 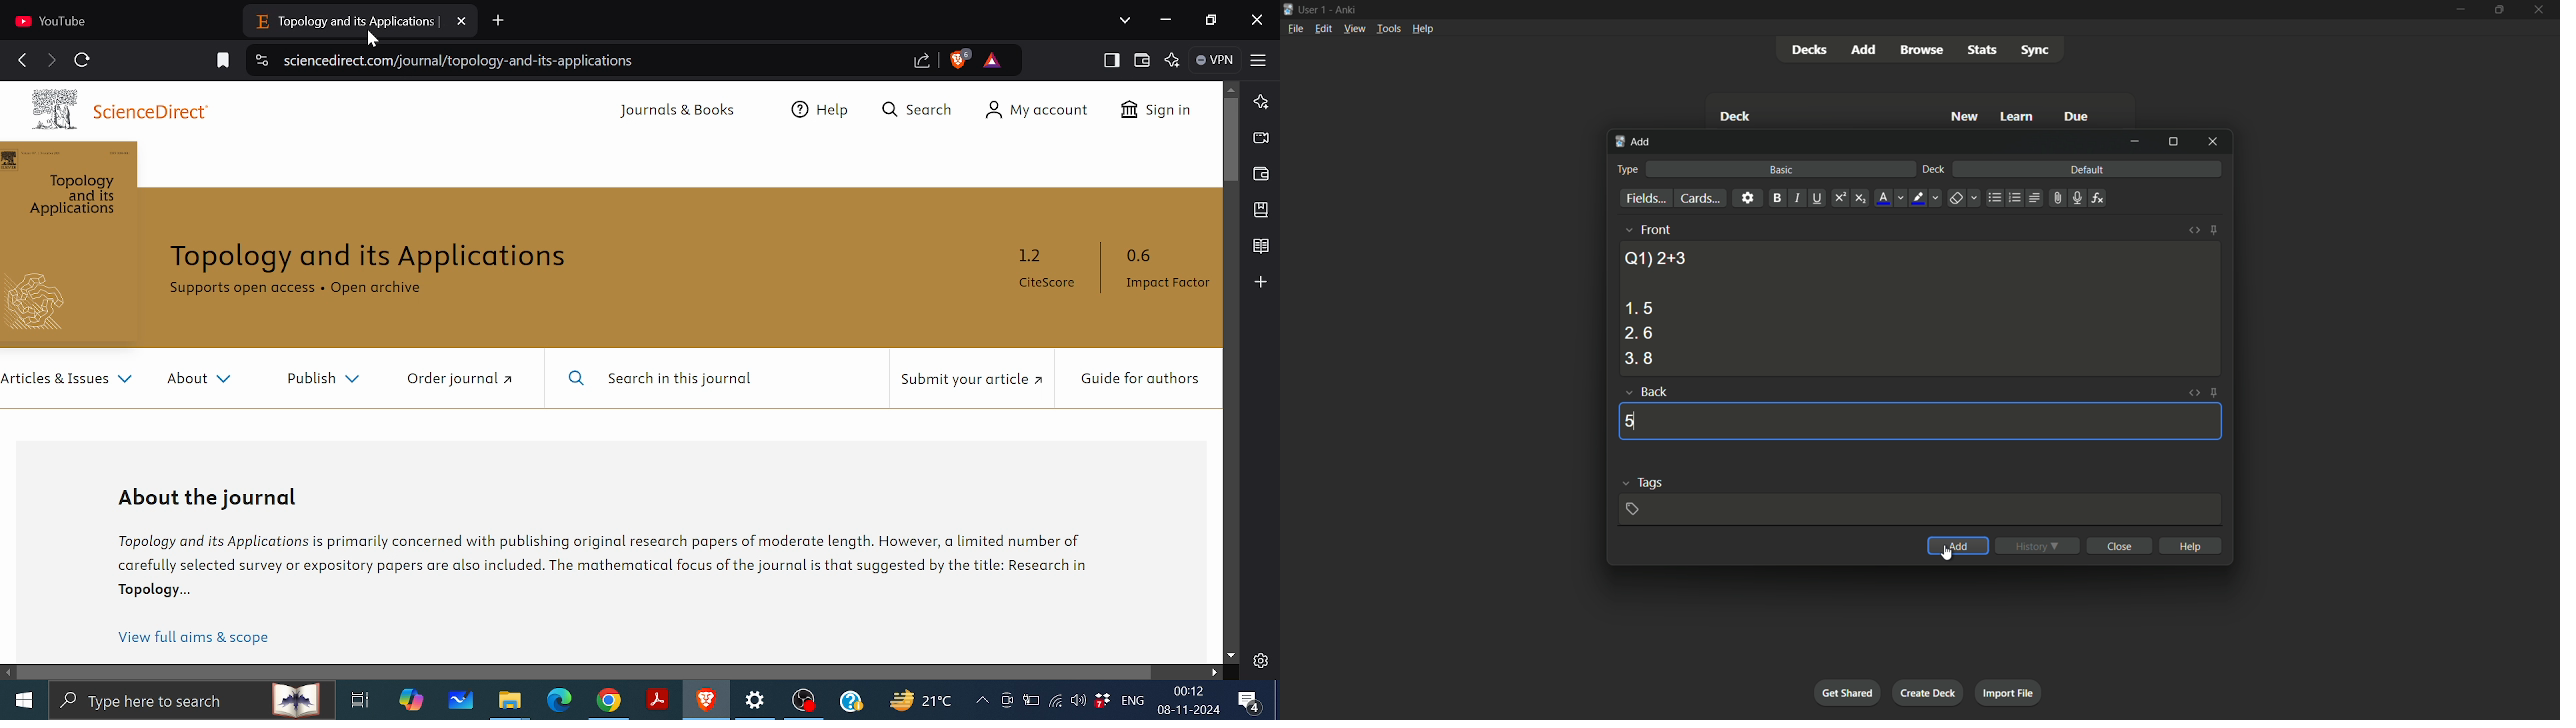 I want to click on fields, so click(x=1646, y=199).